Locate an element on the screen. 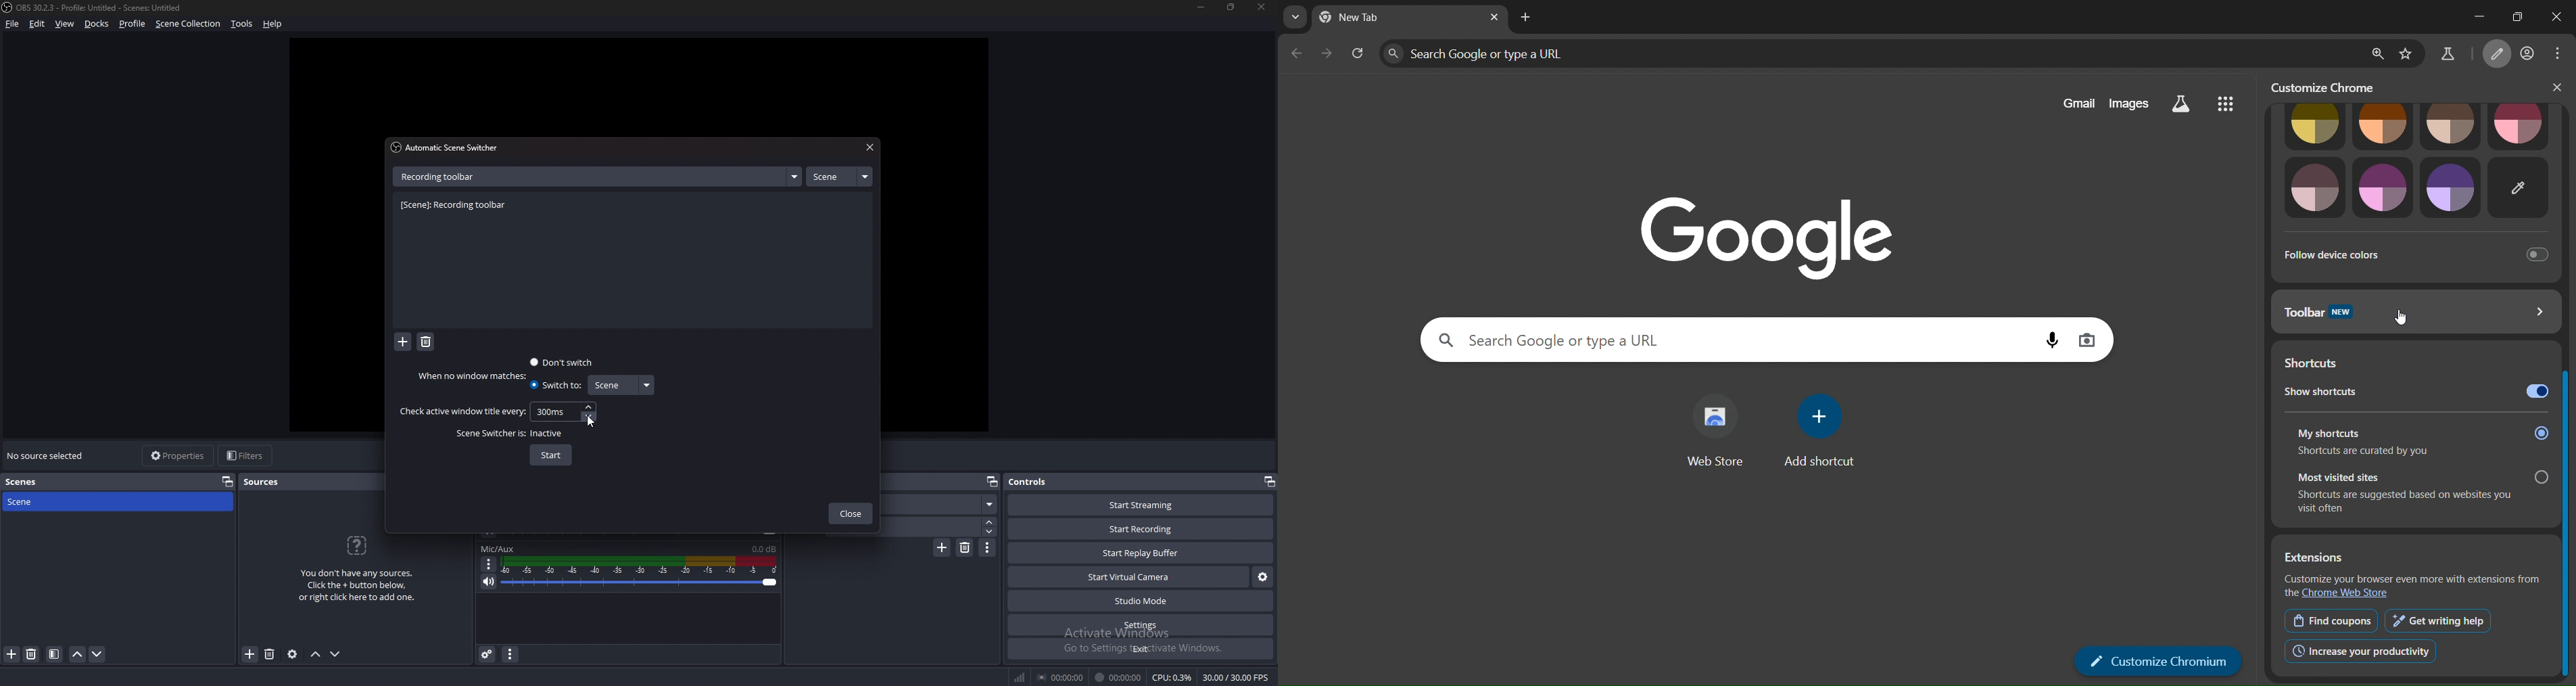  configure virtual camera is located at coordinates (1264, 576).